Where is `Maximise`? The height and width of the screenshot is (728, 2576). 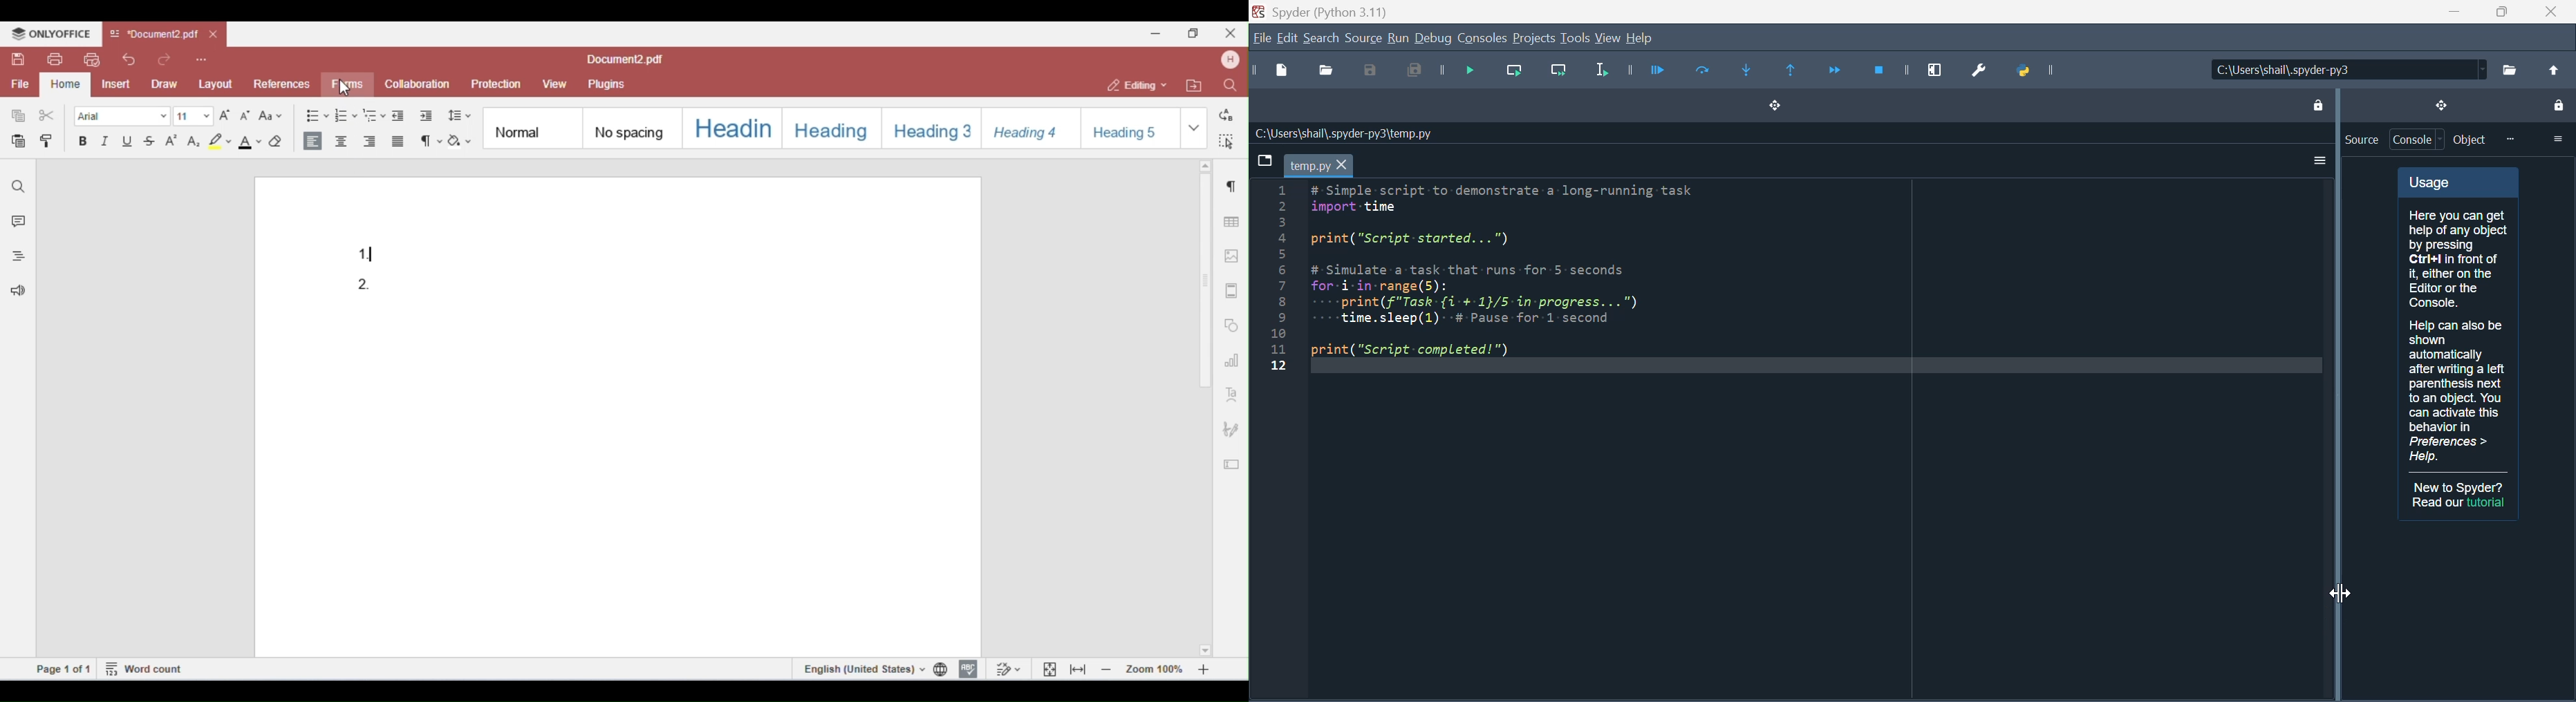 Maximise is located at coordinates (2496, 12).